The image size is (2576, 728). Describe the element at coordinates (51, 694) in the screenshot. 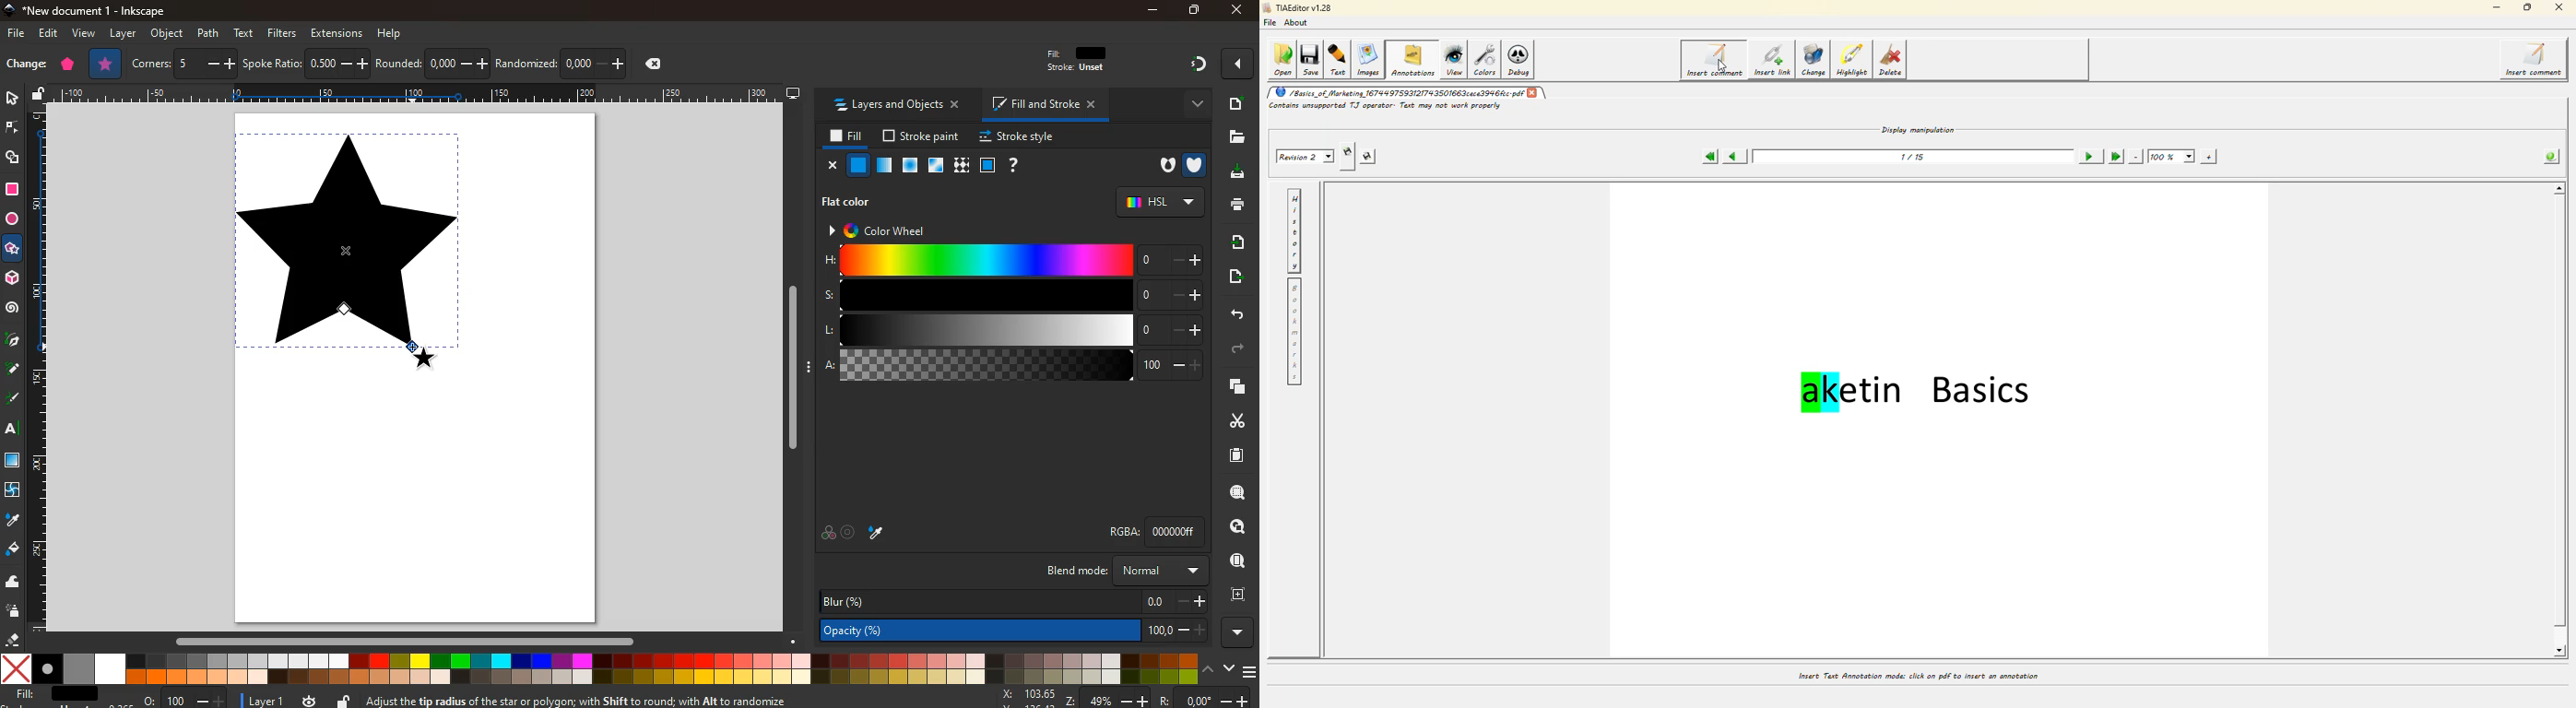

I see `fill` at that location.